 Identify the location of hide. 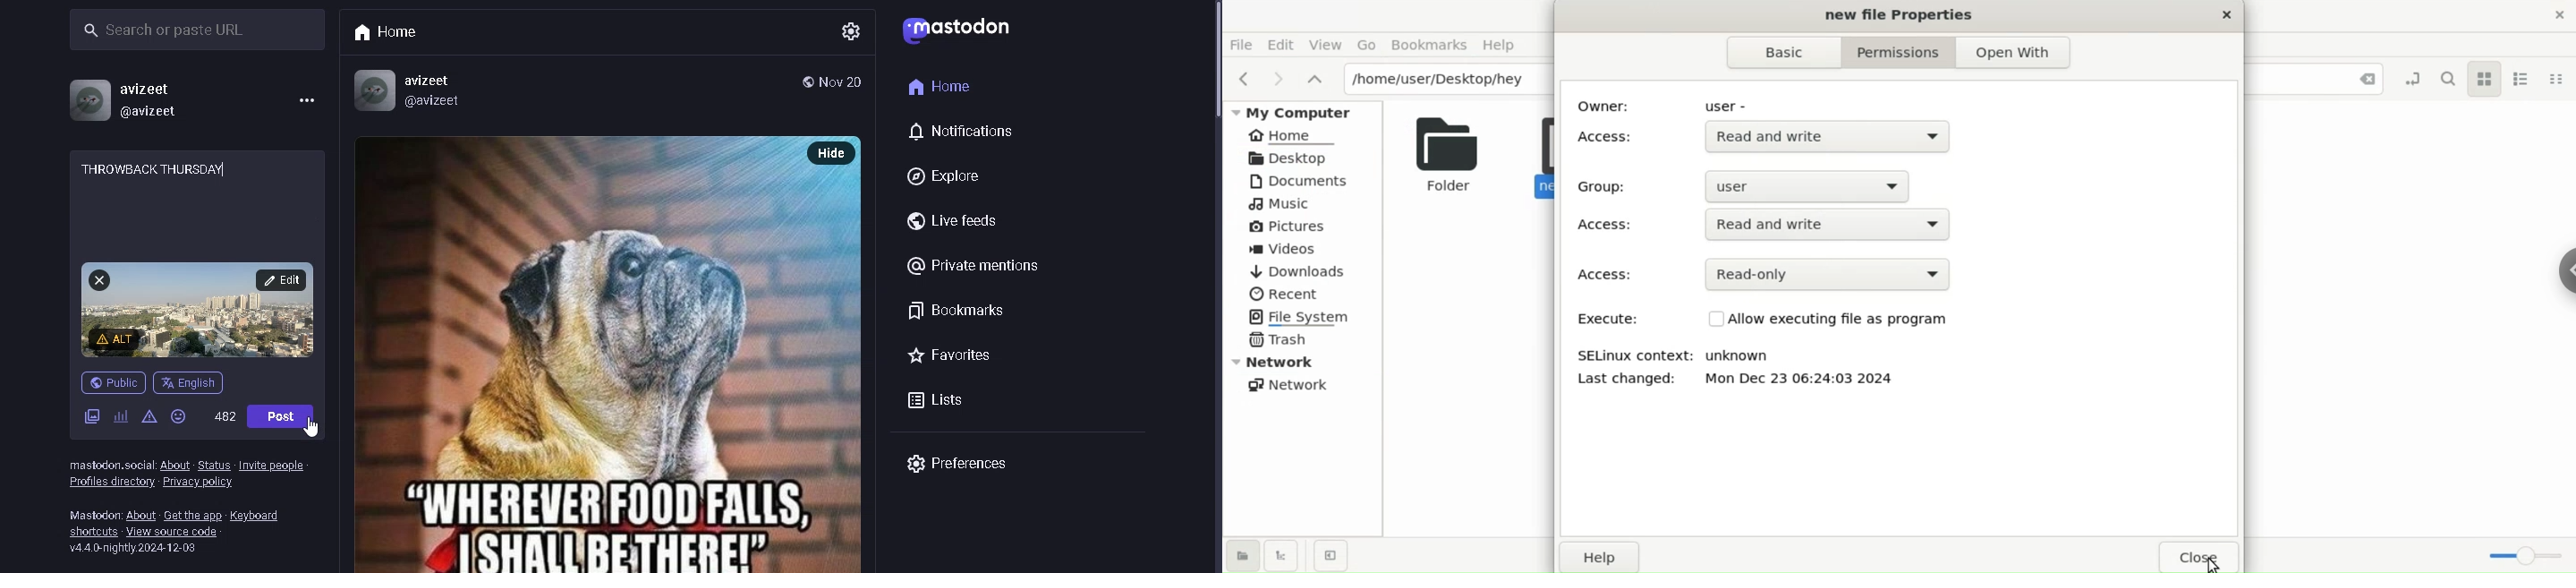
(830, 153).